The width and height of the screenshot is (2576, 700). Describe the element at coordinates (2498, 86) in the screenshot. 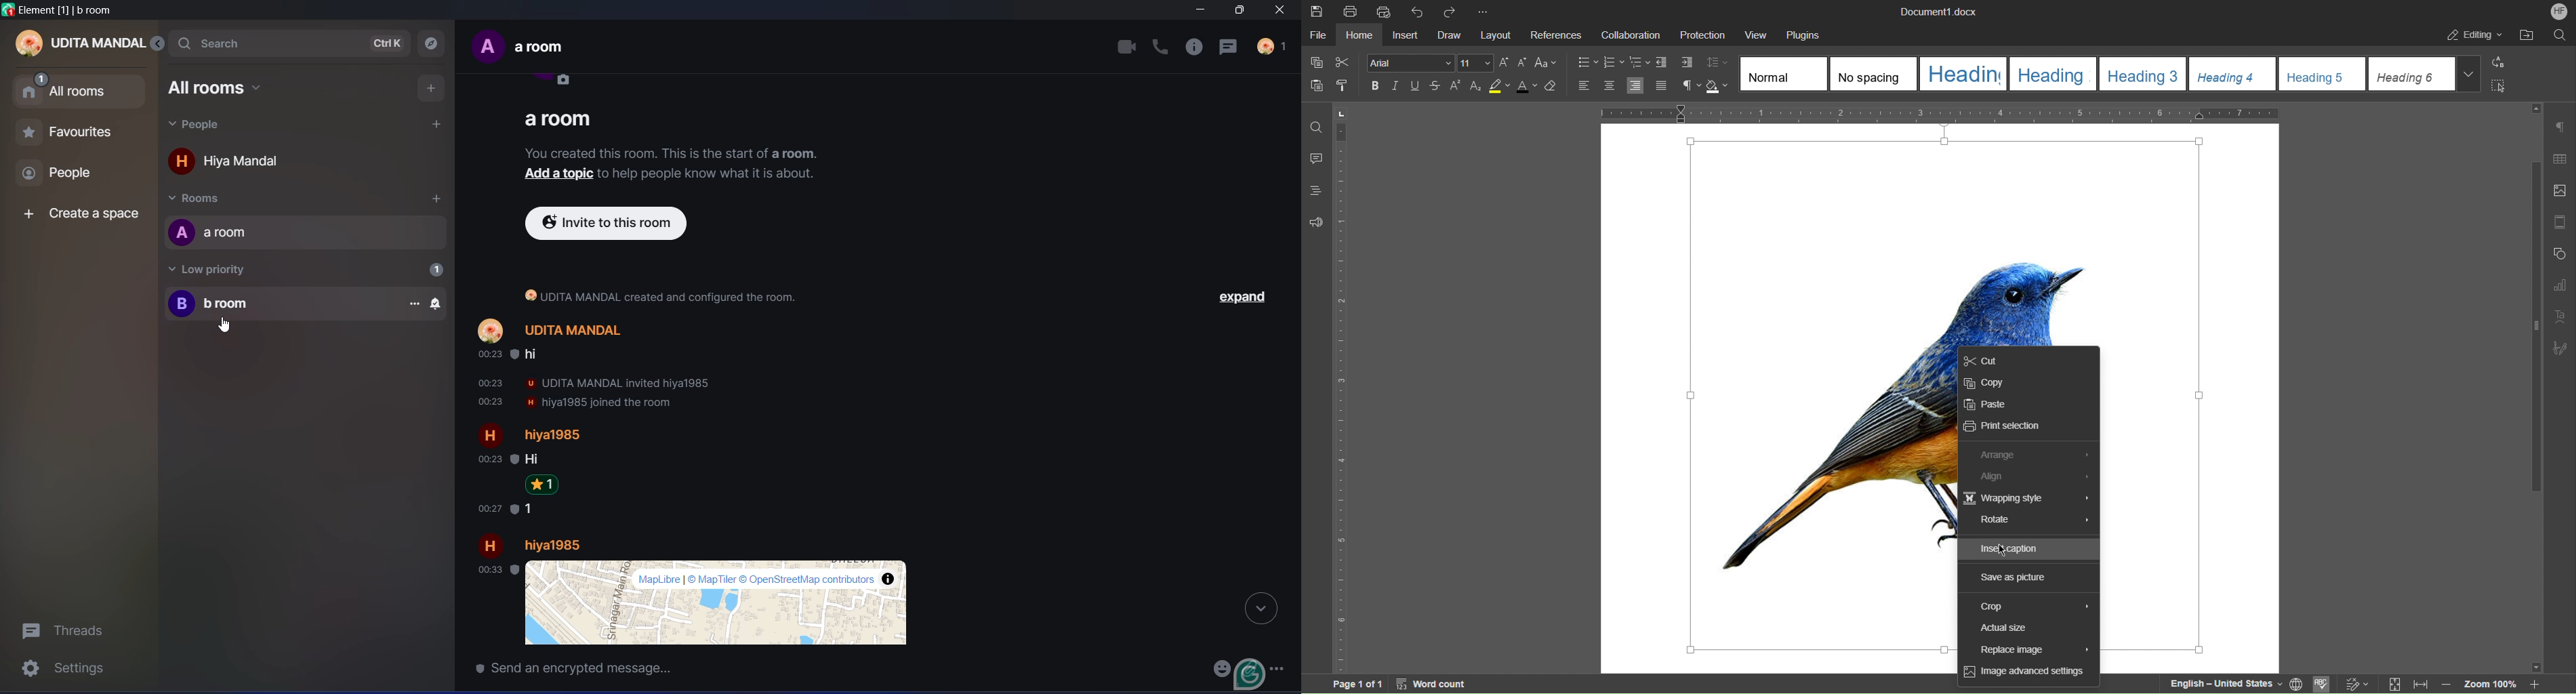

I see `Select All` at that location.